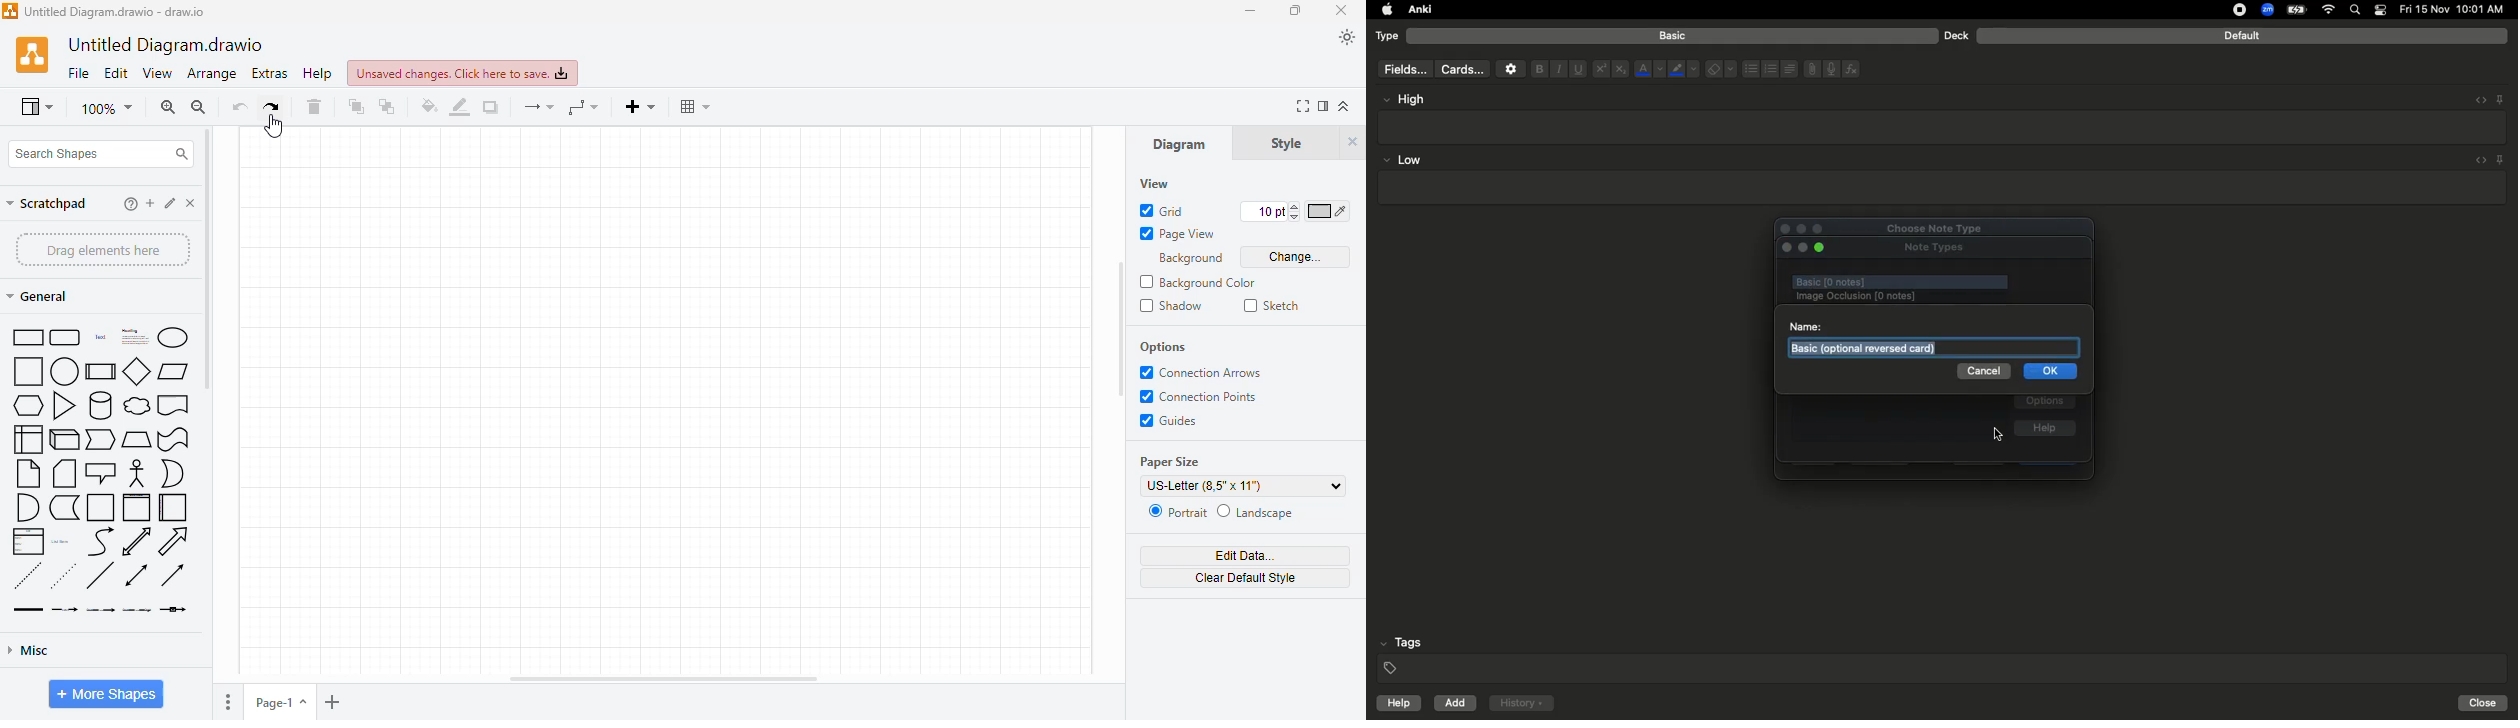 The height and width of the screenshot is (728, 2520). What do you see at coordinates (462, 73) in the screenshot?
I see `unsaved changed. click here to save` at bounding box center [462, 73].